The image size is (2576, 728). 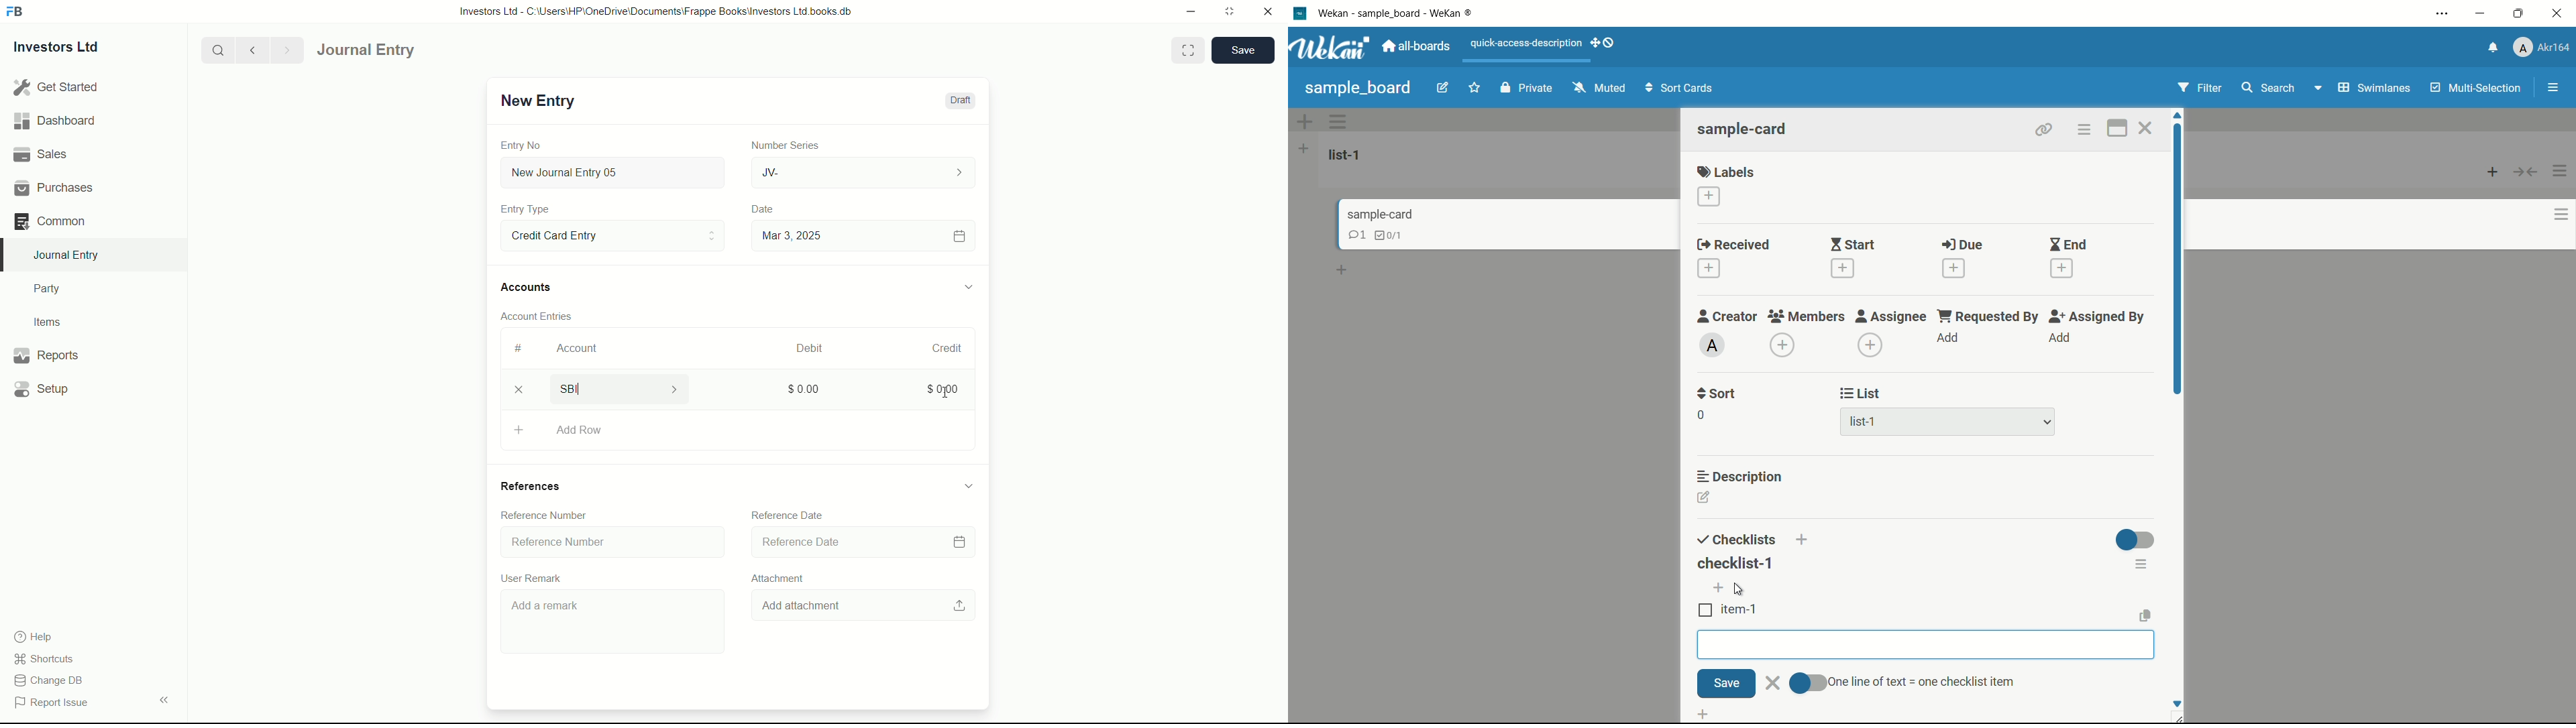 I want to click on SBI, so click(x=628, y=388).